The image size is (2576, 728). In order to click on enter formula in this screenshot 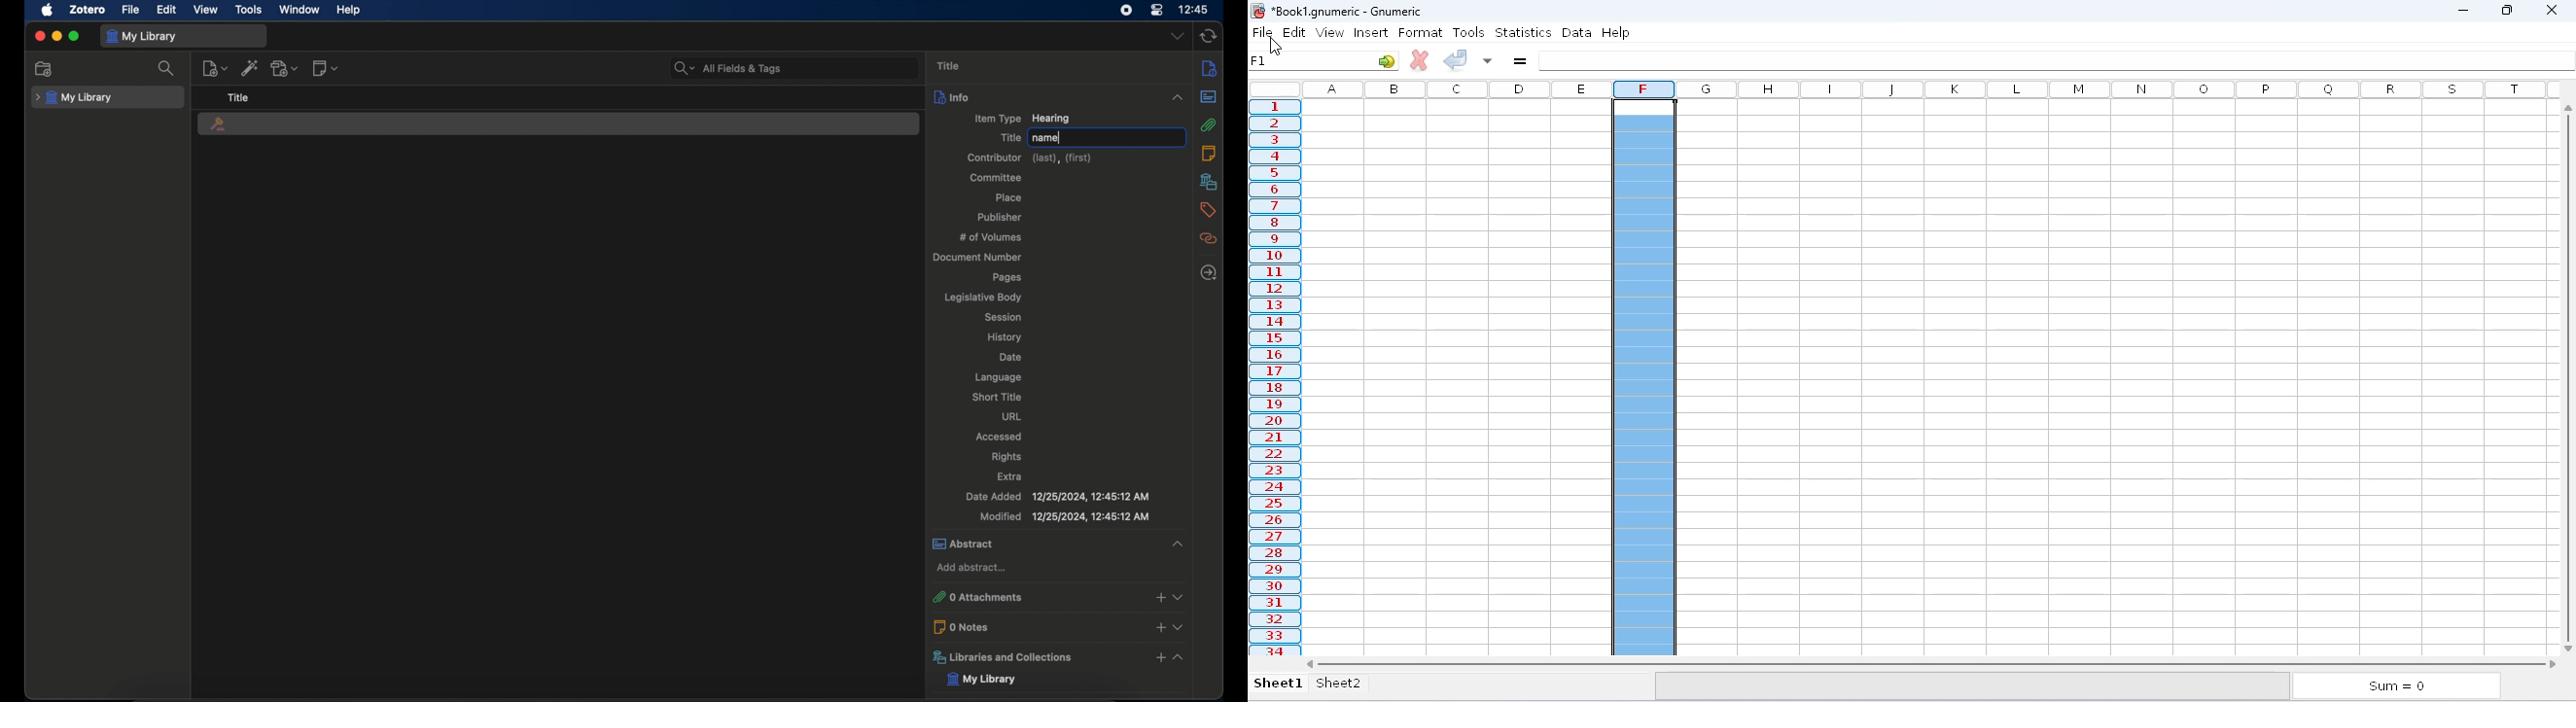, I will do `click(1520, 60)`.